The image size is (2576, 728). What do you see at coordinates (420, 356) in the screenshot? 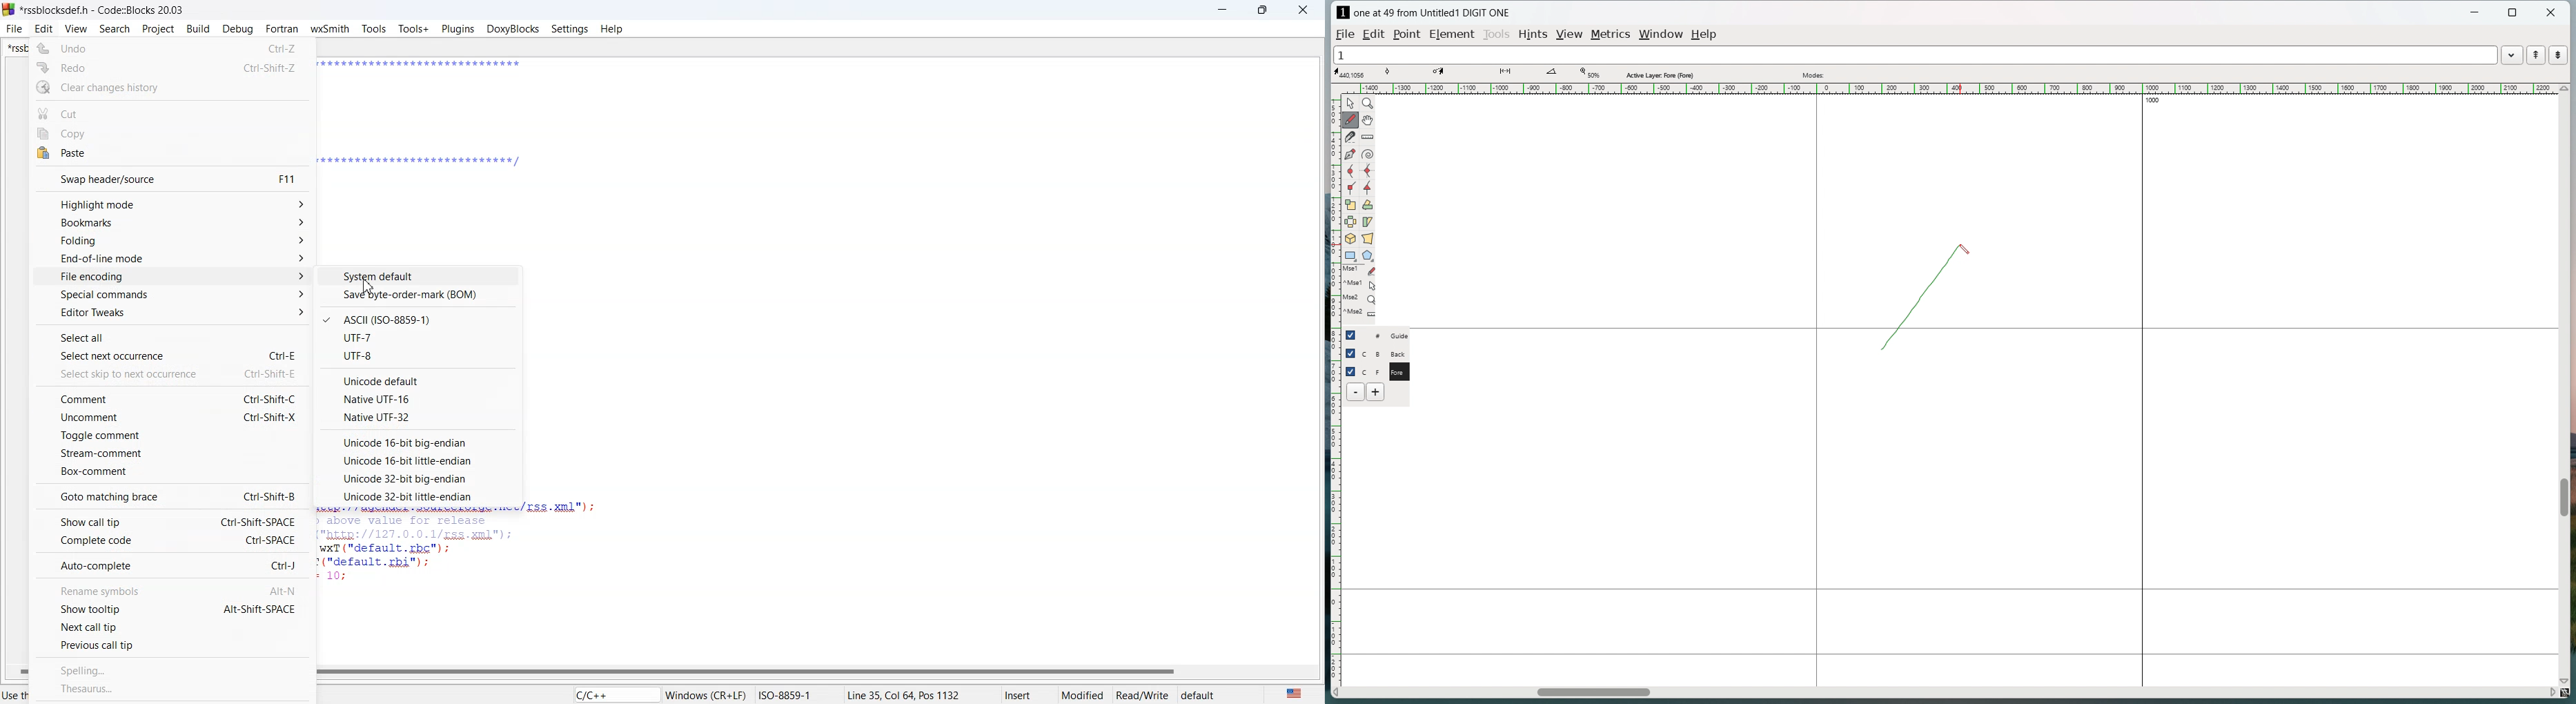
I see `UTF-8` at bounding box center [420, 356].